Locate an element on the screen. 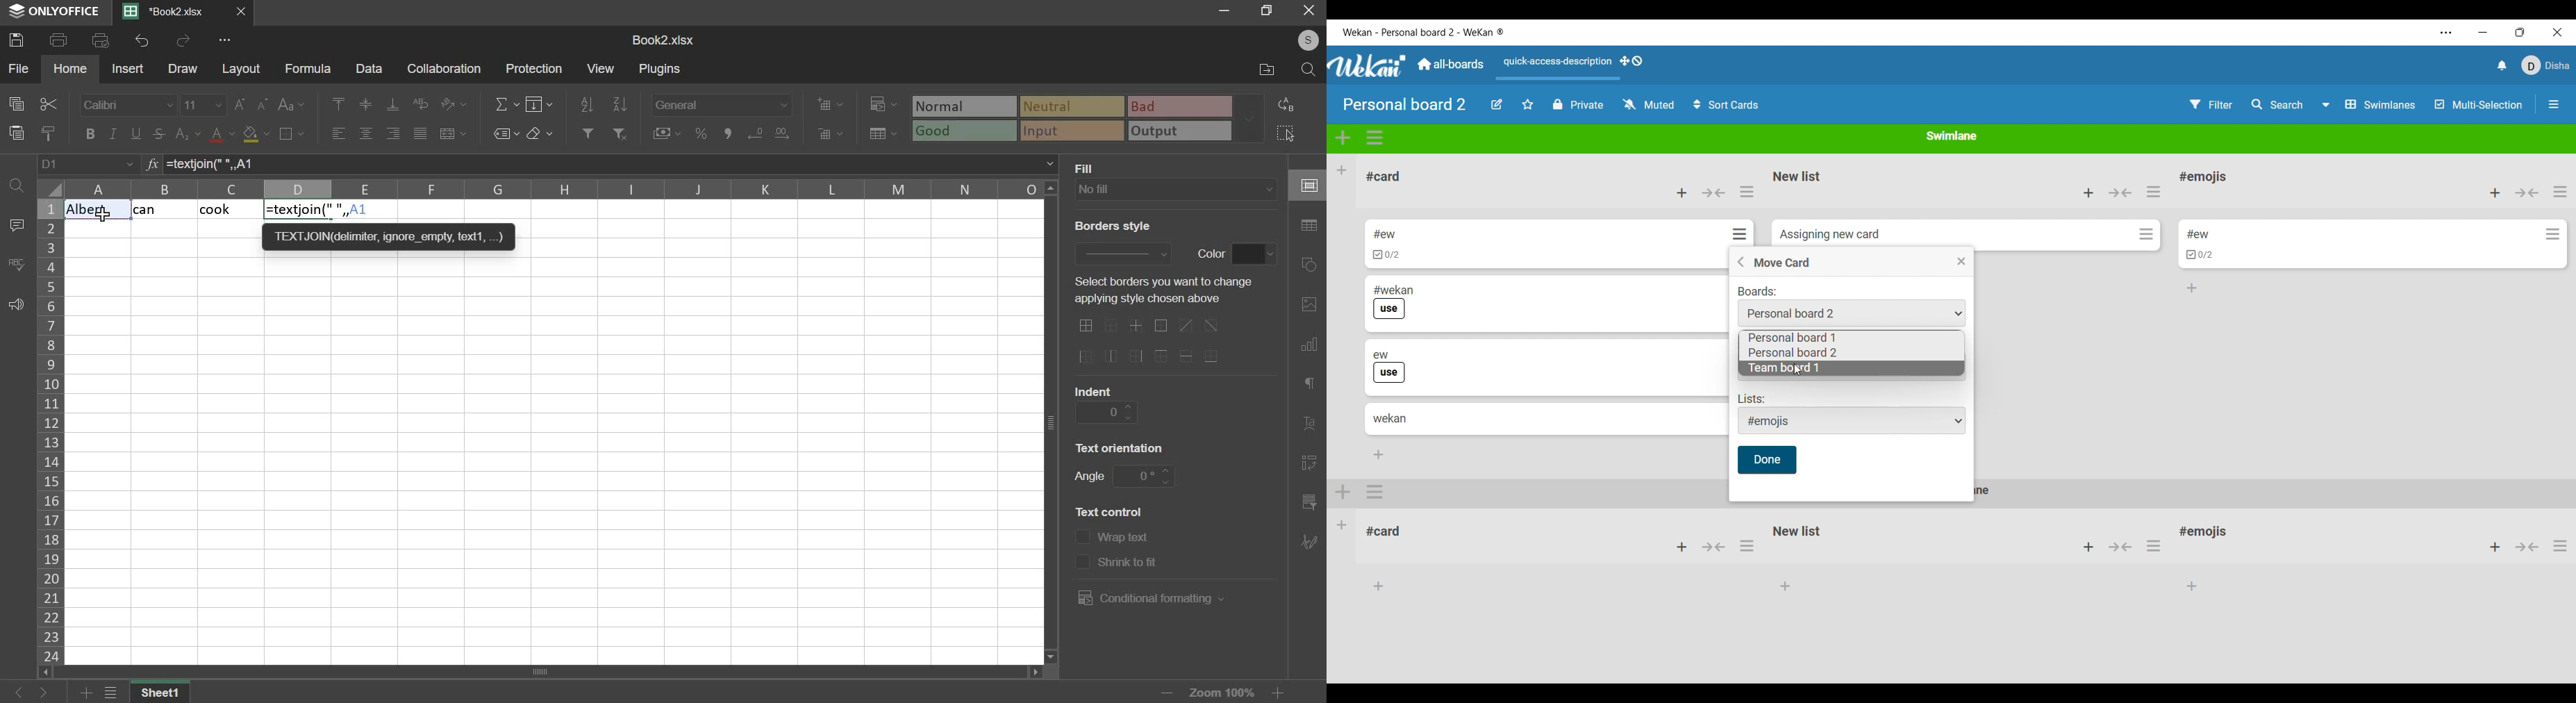 This screenshot has height=728, width=2576. minimize is located at coordinates (1224, 11).